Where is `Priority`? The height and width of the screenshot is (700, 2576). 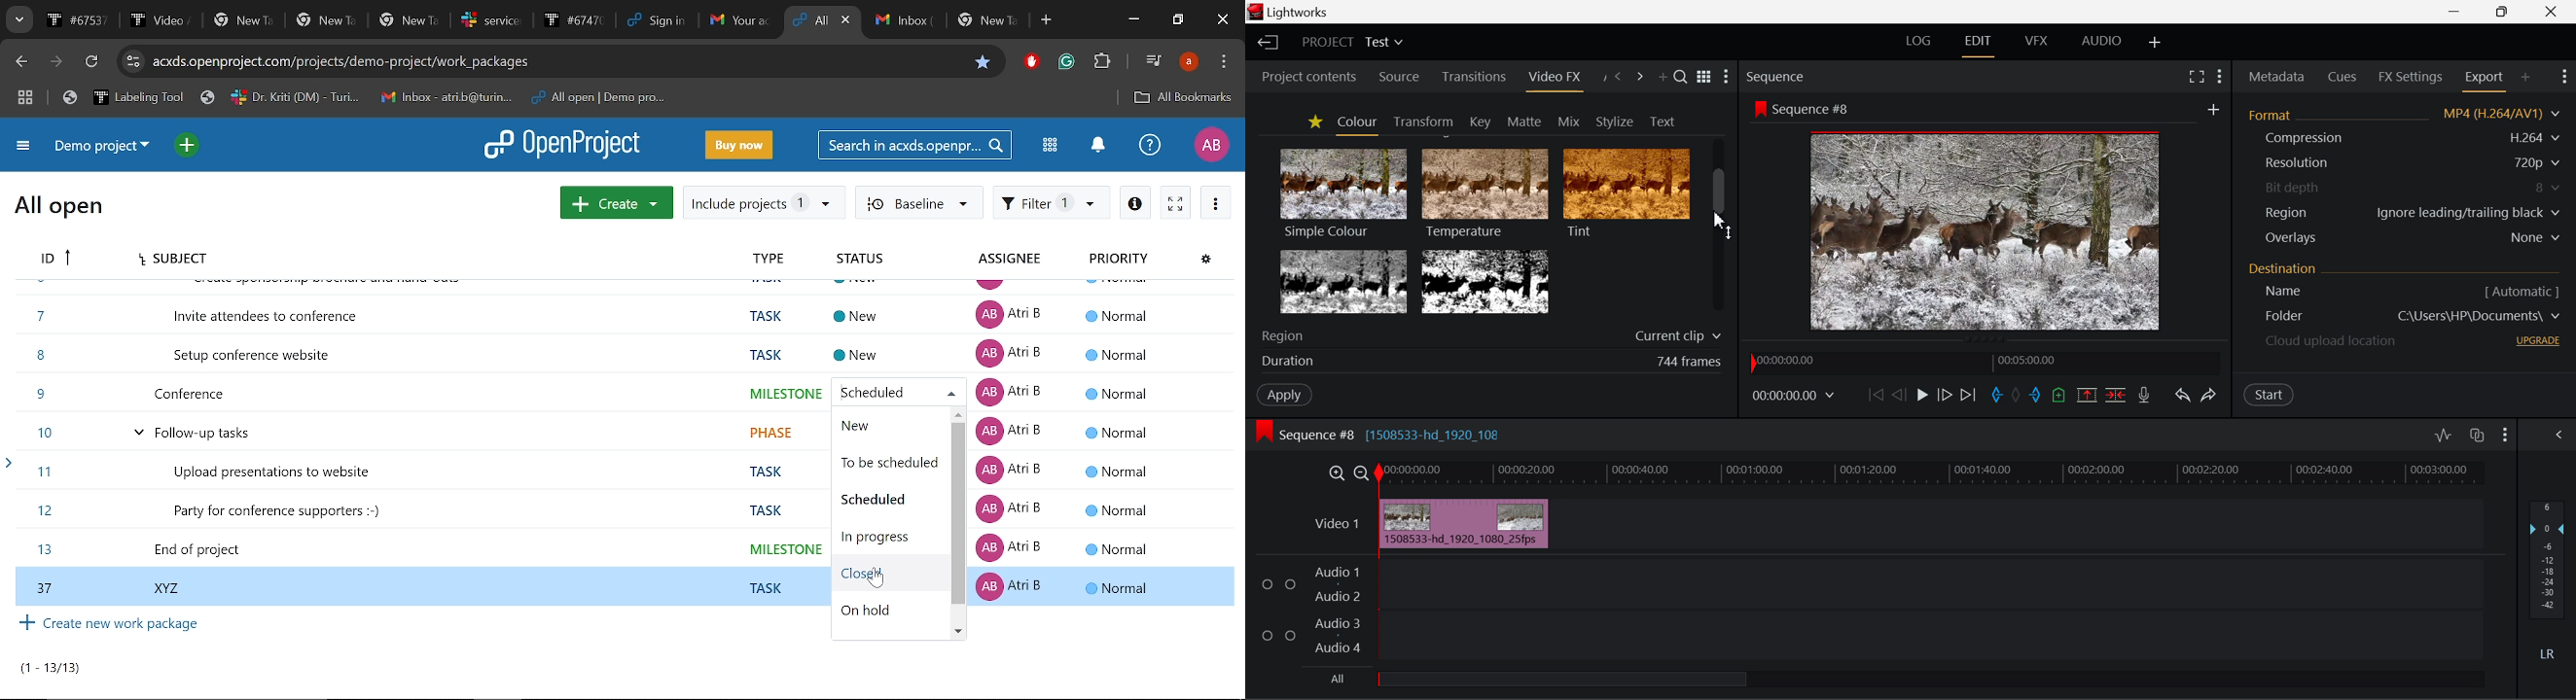 Priority is located at coordinates (1123, 259).